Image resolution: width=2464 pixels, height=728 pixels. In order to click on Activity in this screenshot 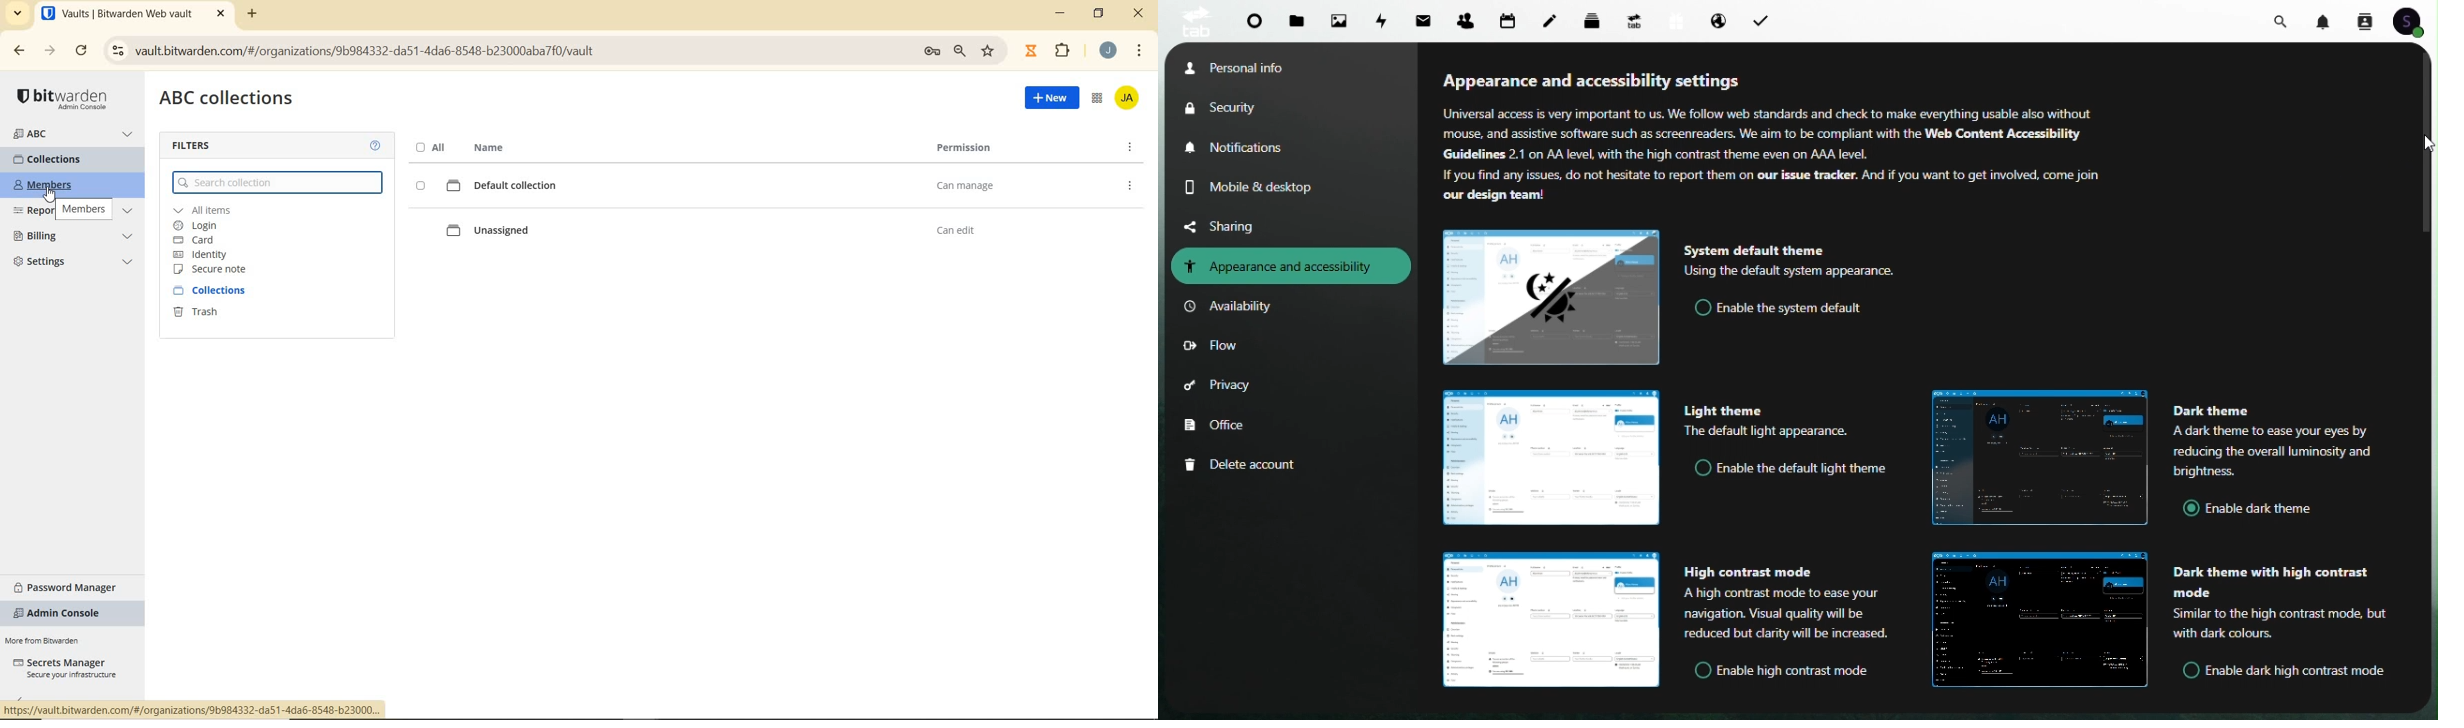, I will do `click(1384, 19)`.